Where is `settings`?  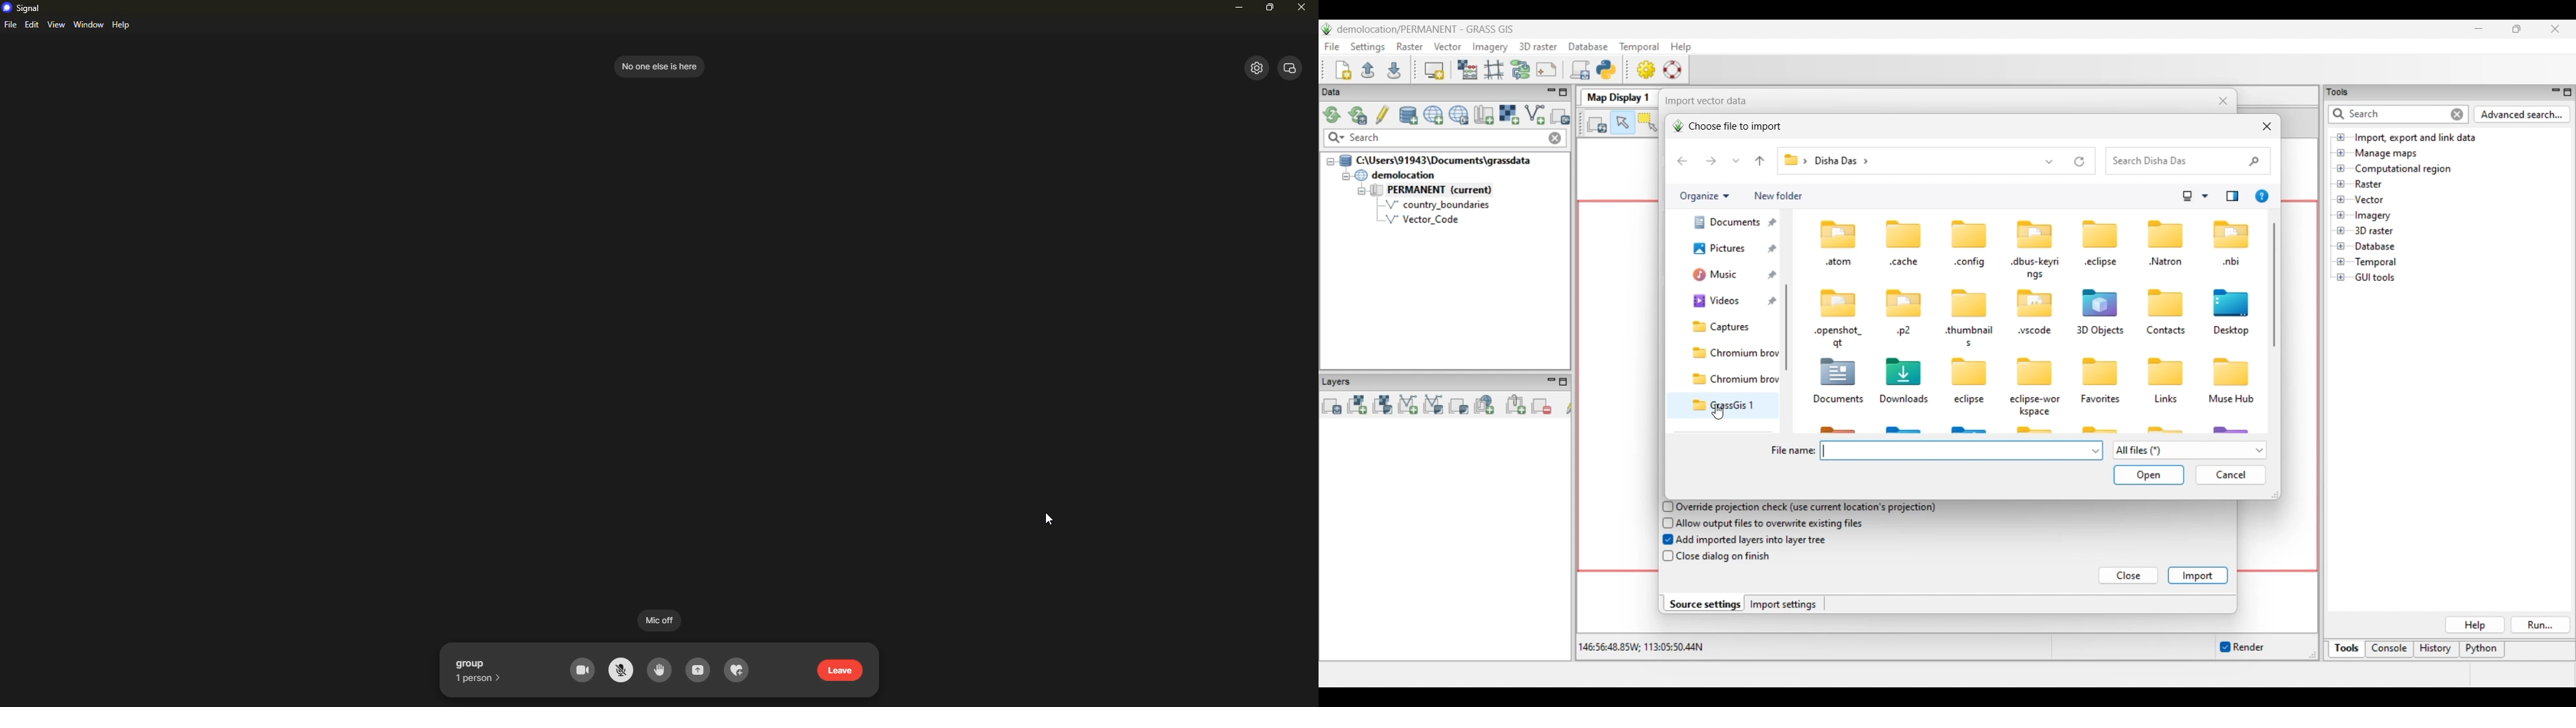
settings is located at coordinates (1255, 68).